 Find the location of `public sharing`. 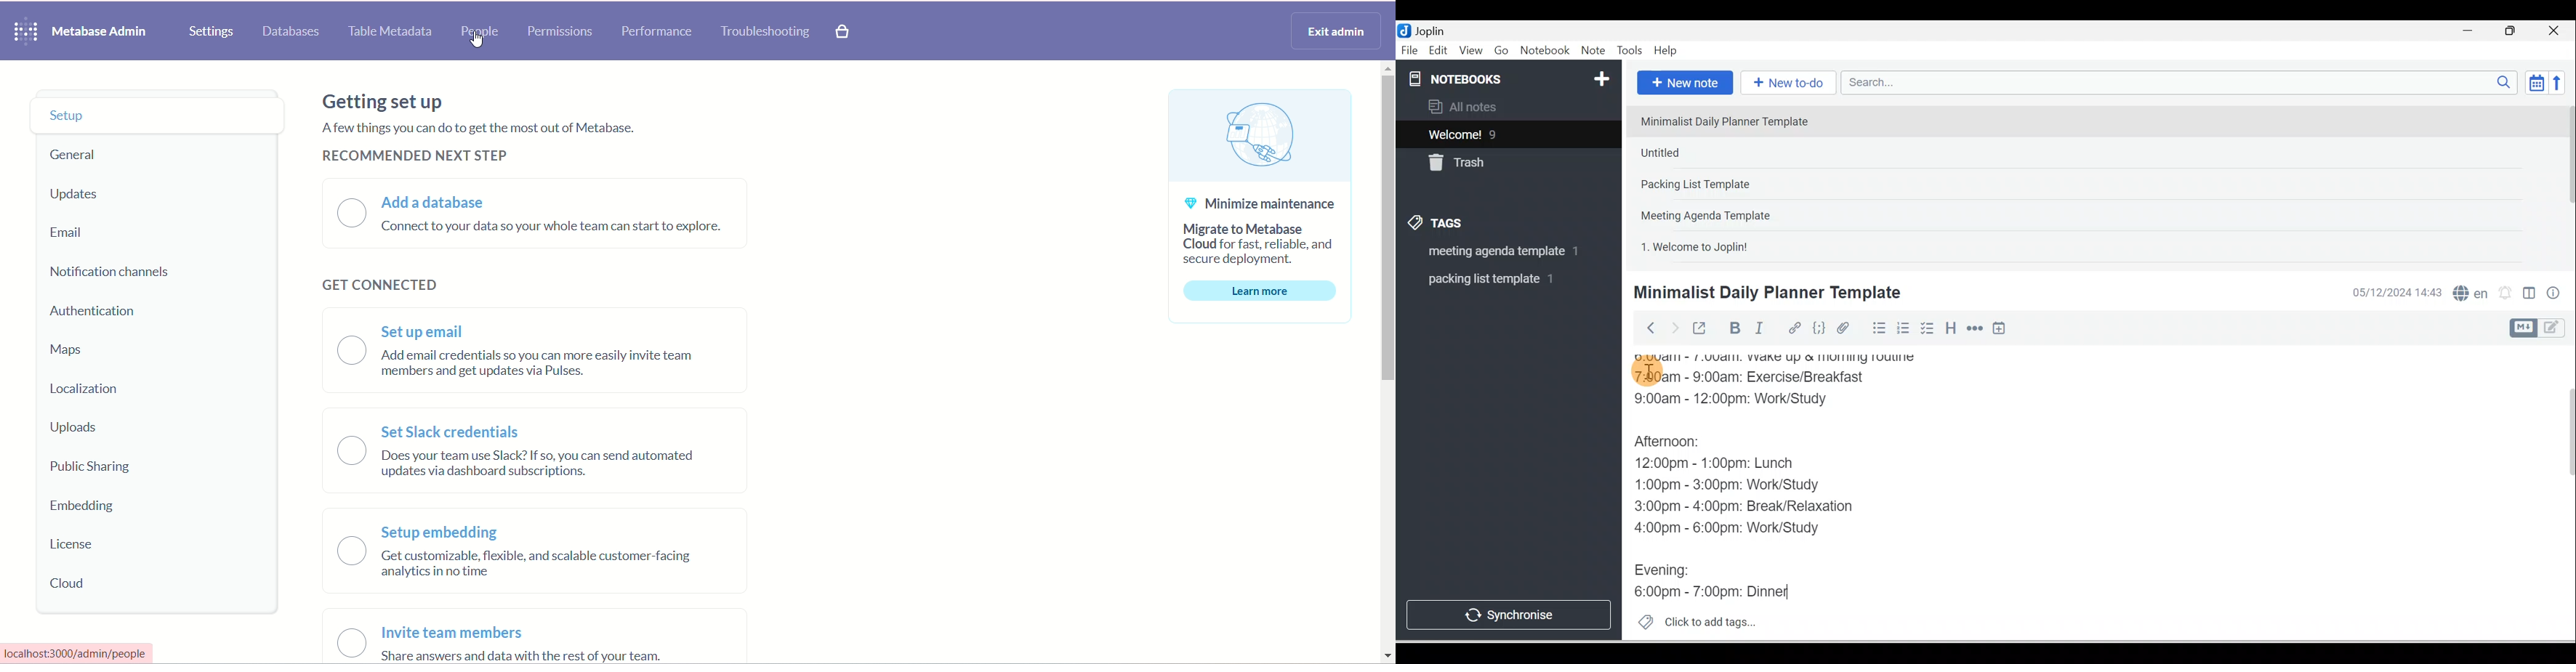

public sharing is located at coordinates (92, 469).